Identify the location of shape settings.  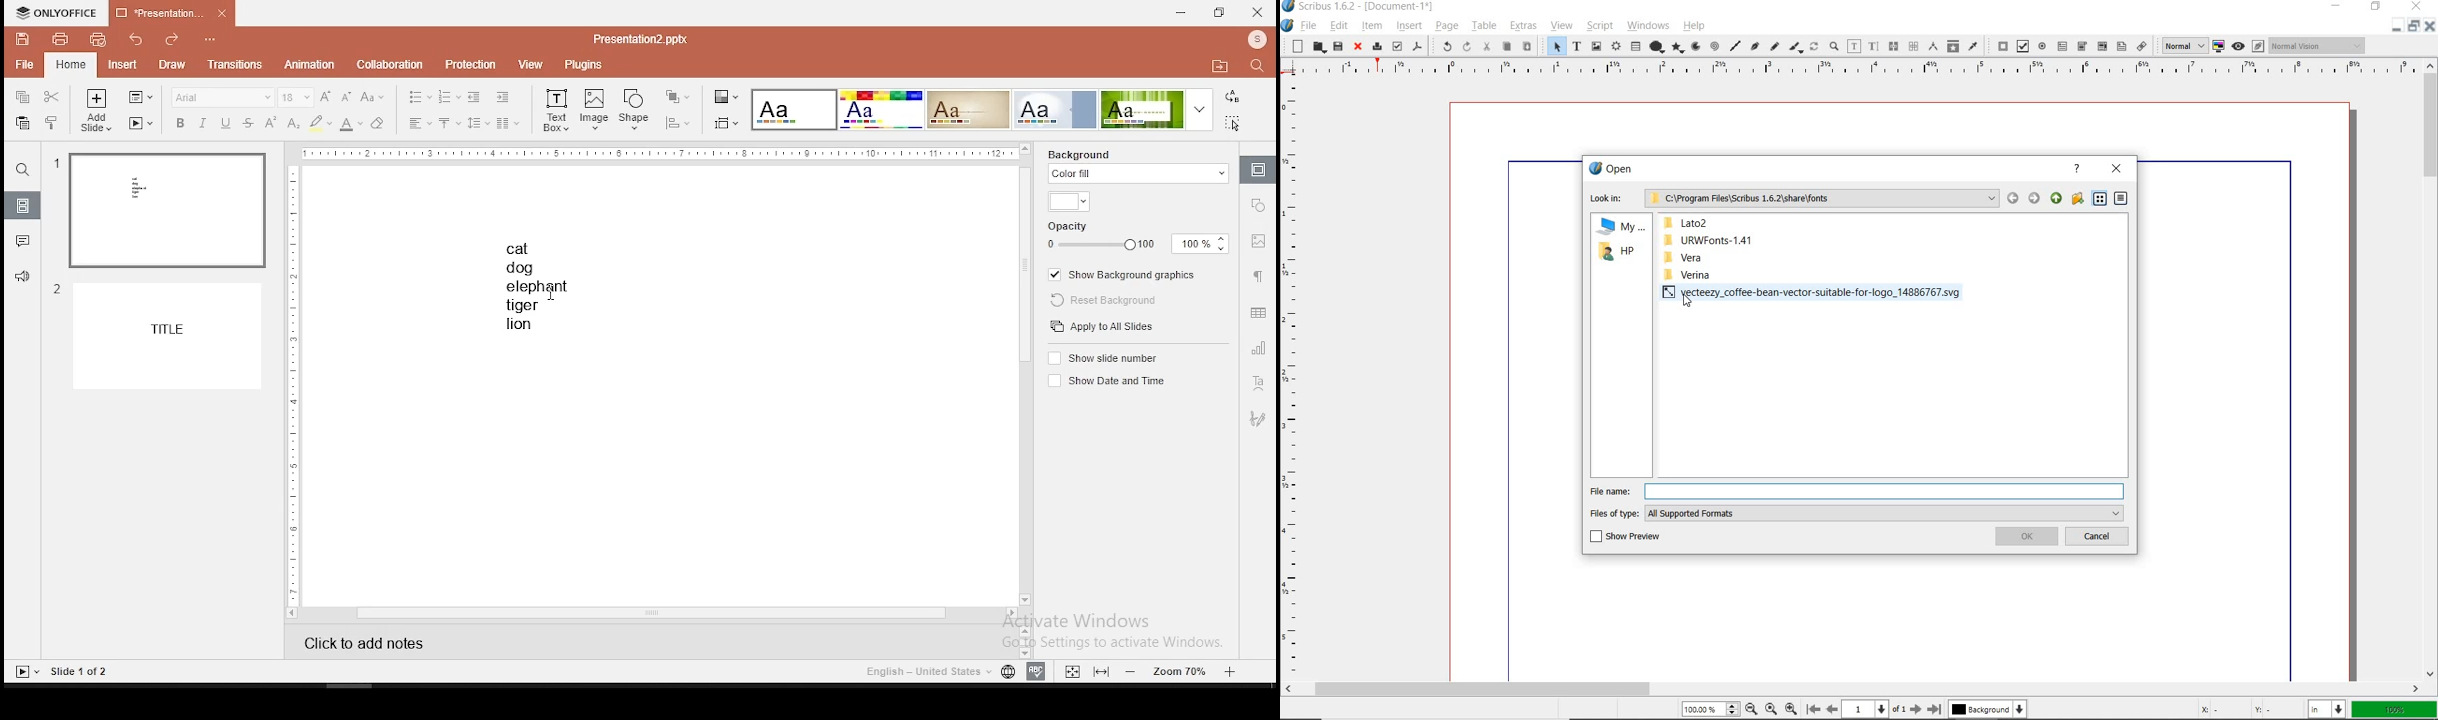
(1257, 207).